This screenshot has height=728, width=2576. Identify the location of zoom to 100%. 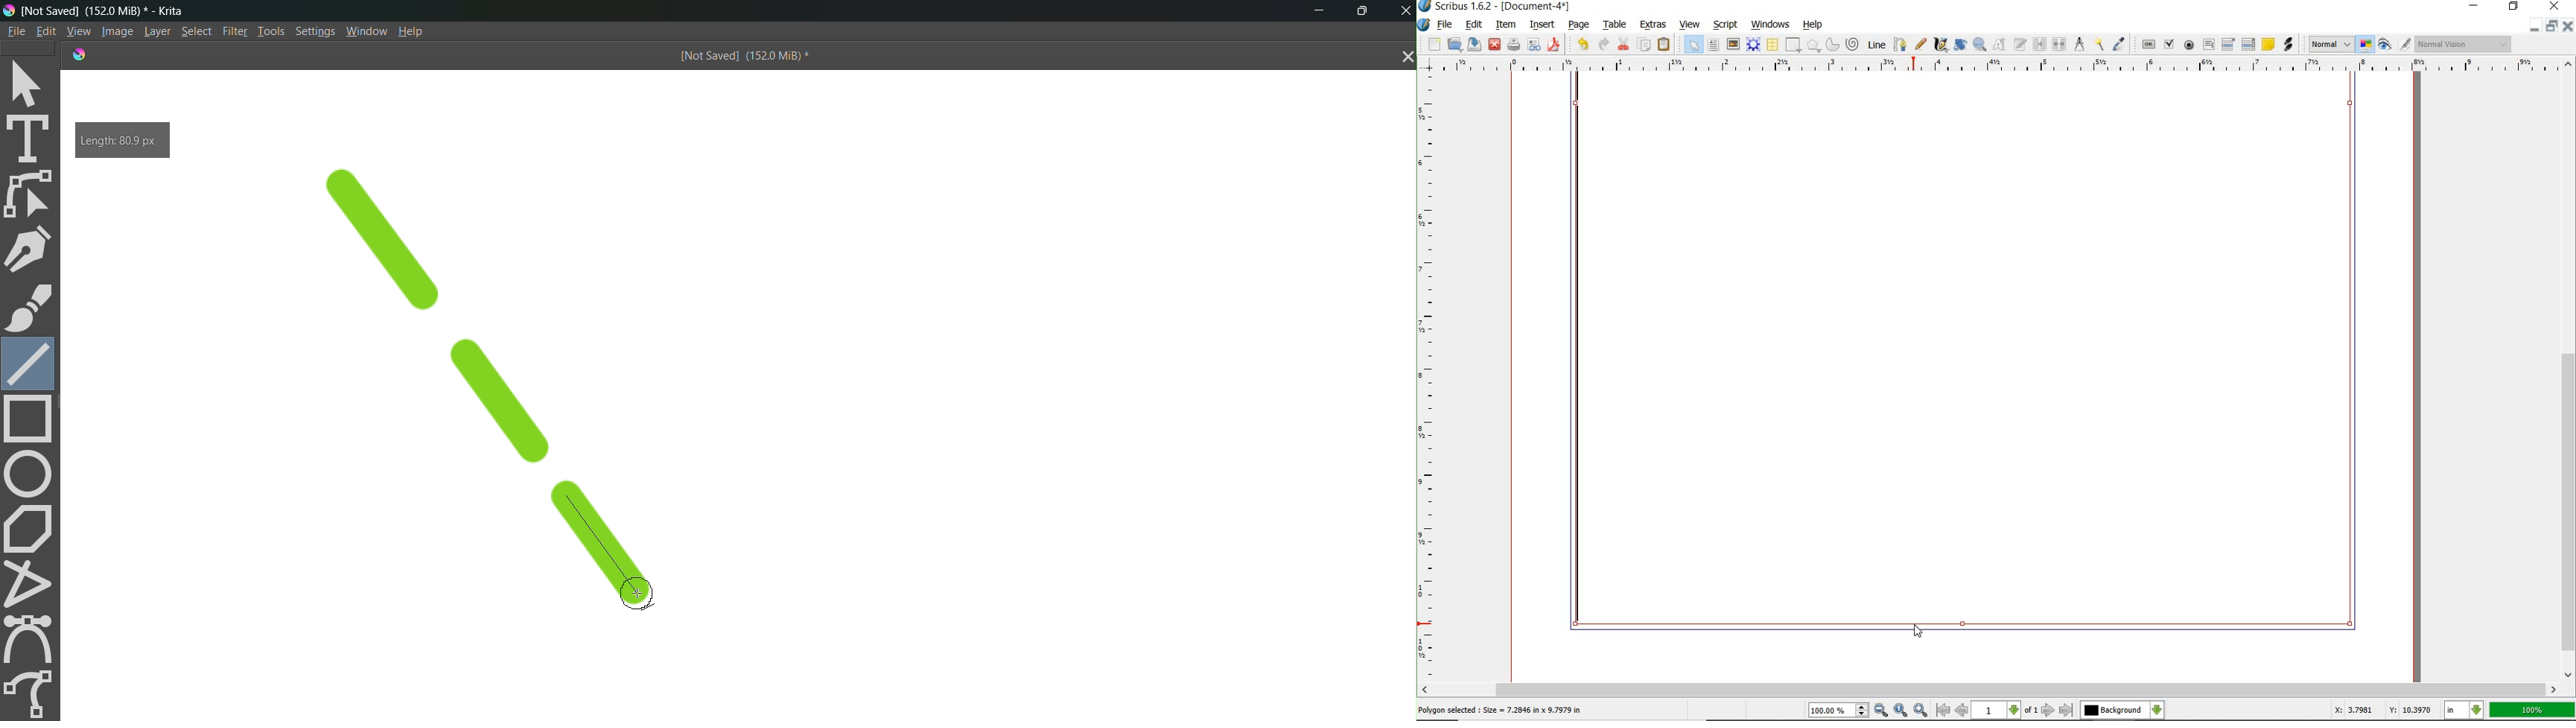
(1902, 710).